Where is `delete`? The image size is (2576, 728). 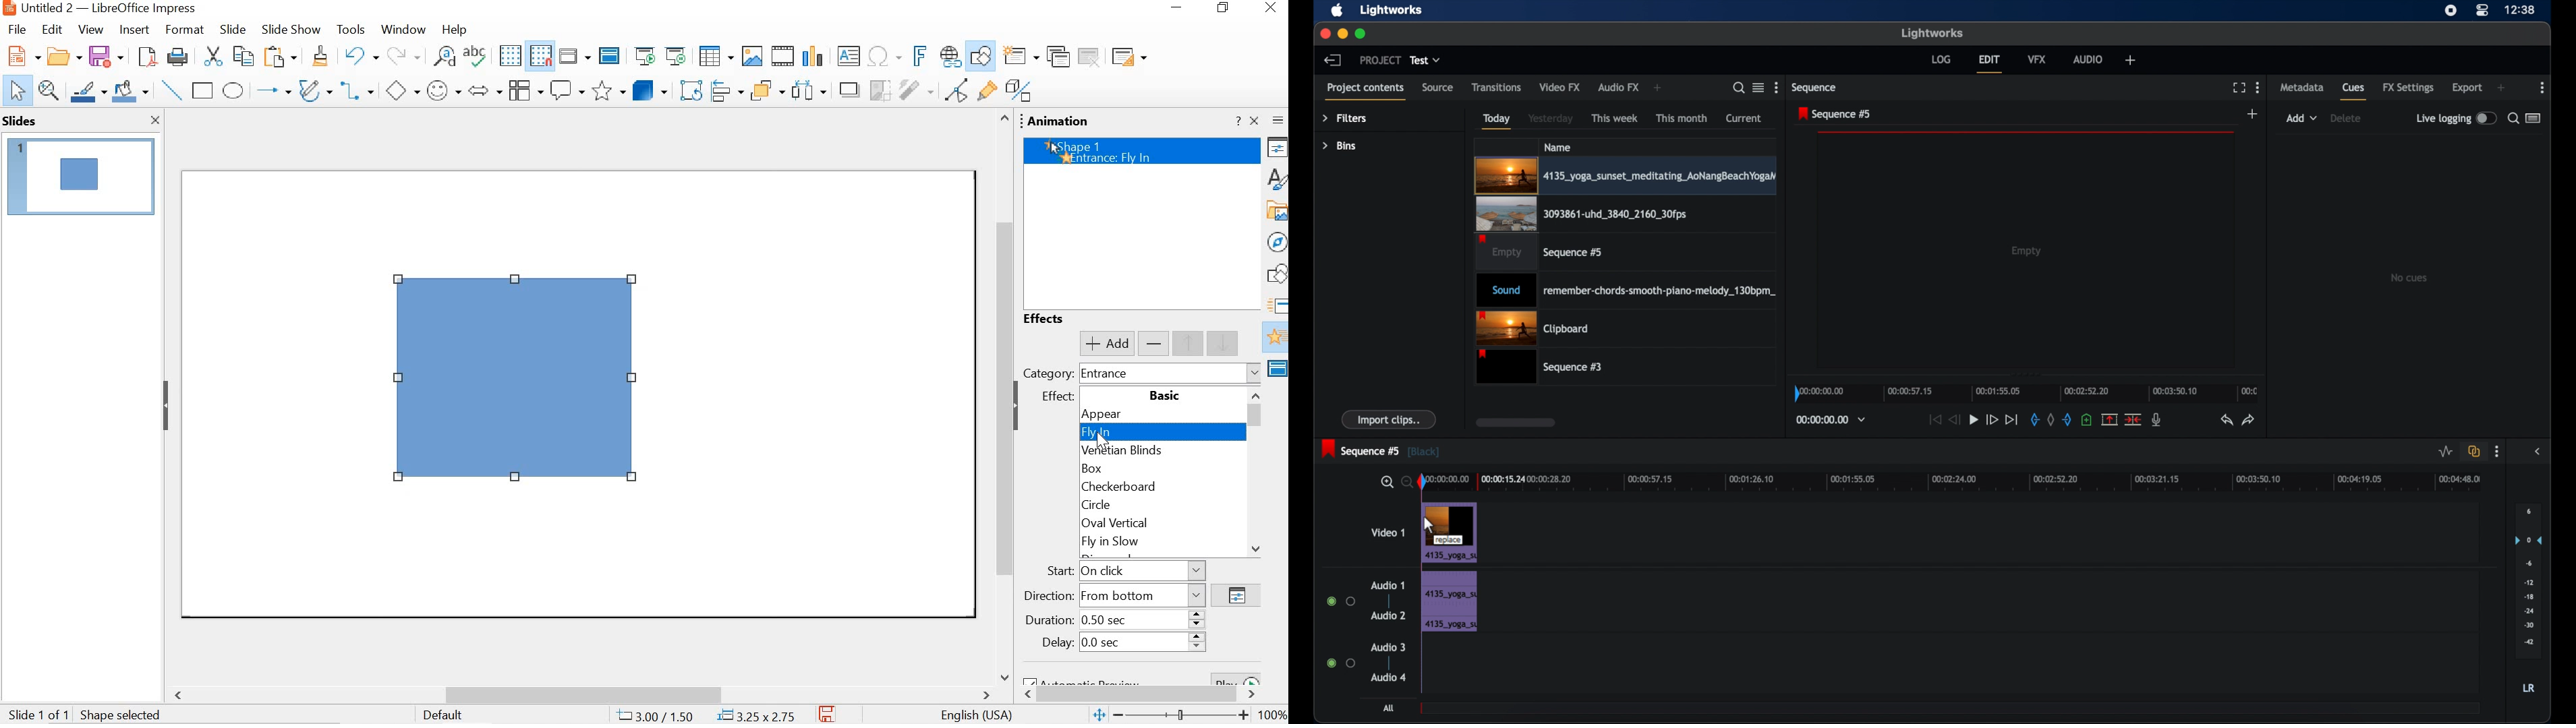 delete is located at coordinates (2348, 119).